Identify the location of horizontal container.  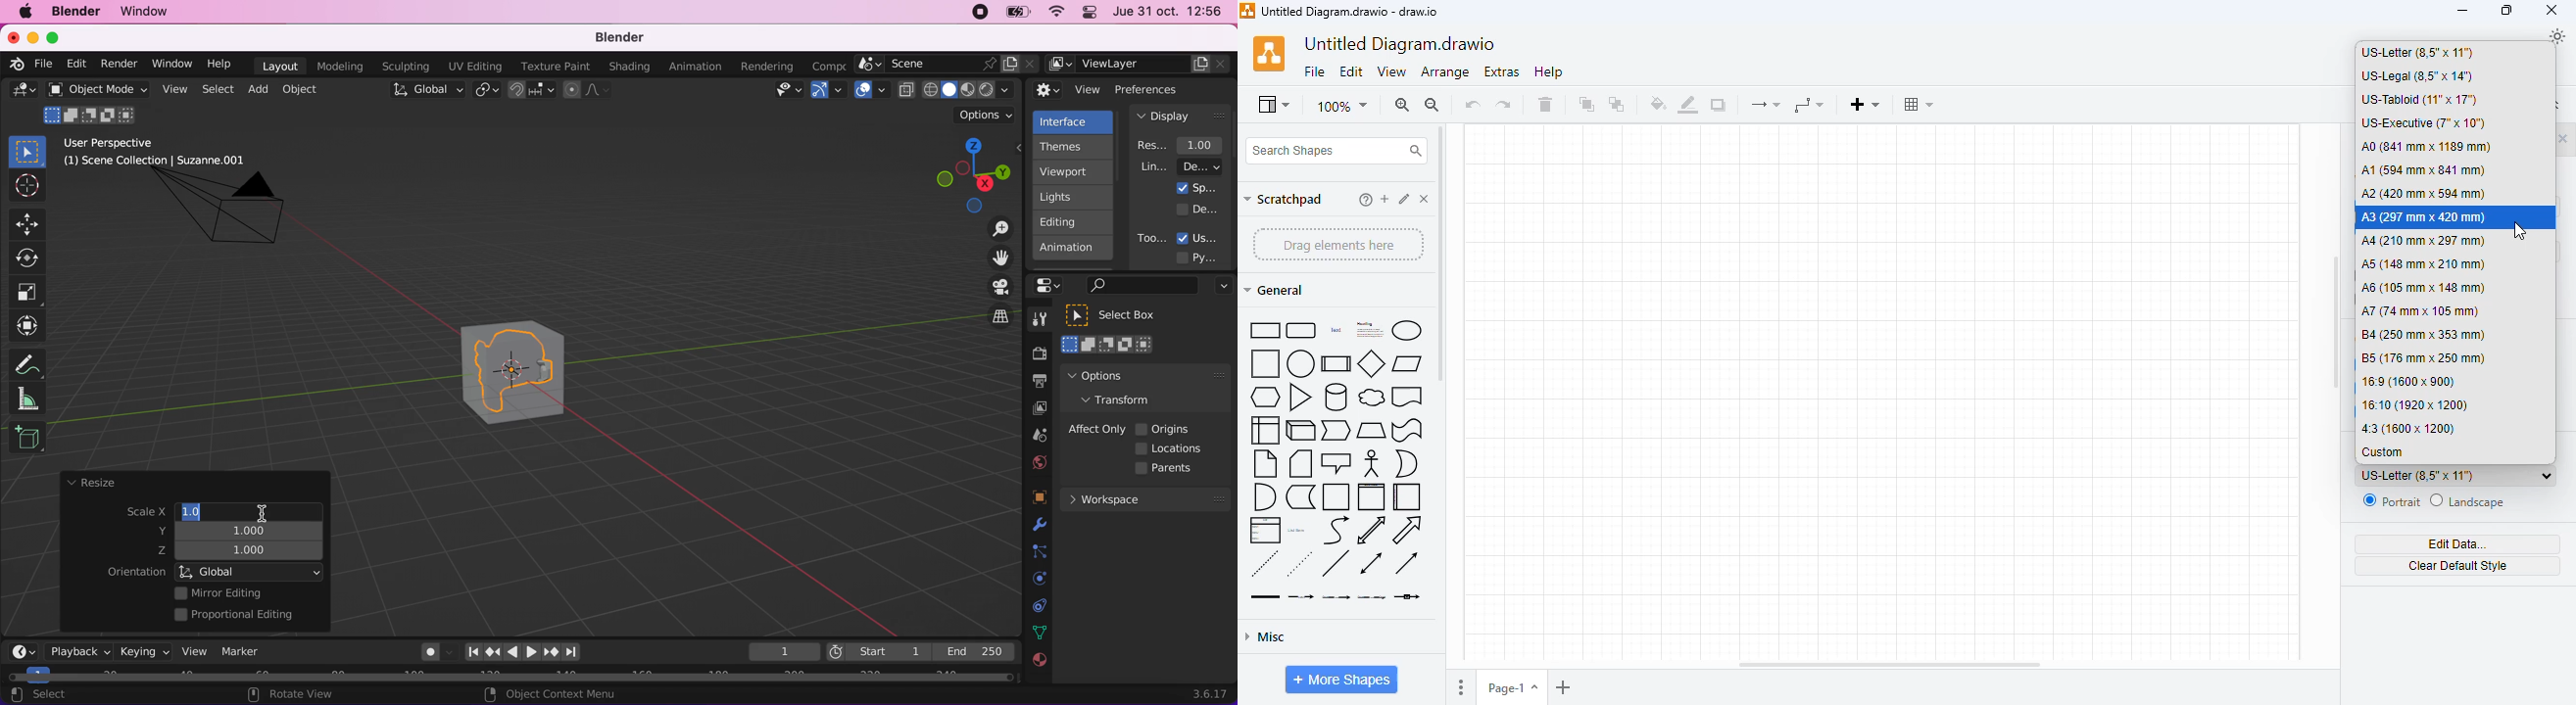
(1406, 497).